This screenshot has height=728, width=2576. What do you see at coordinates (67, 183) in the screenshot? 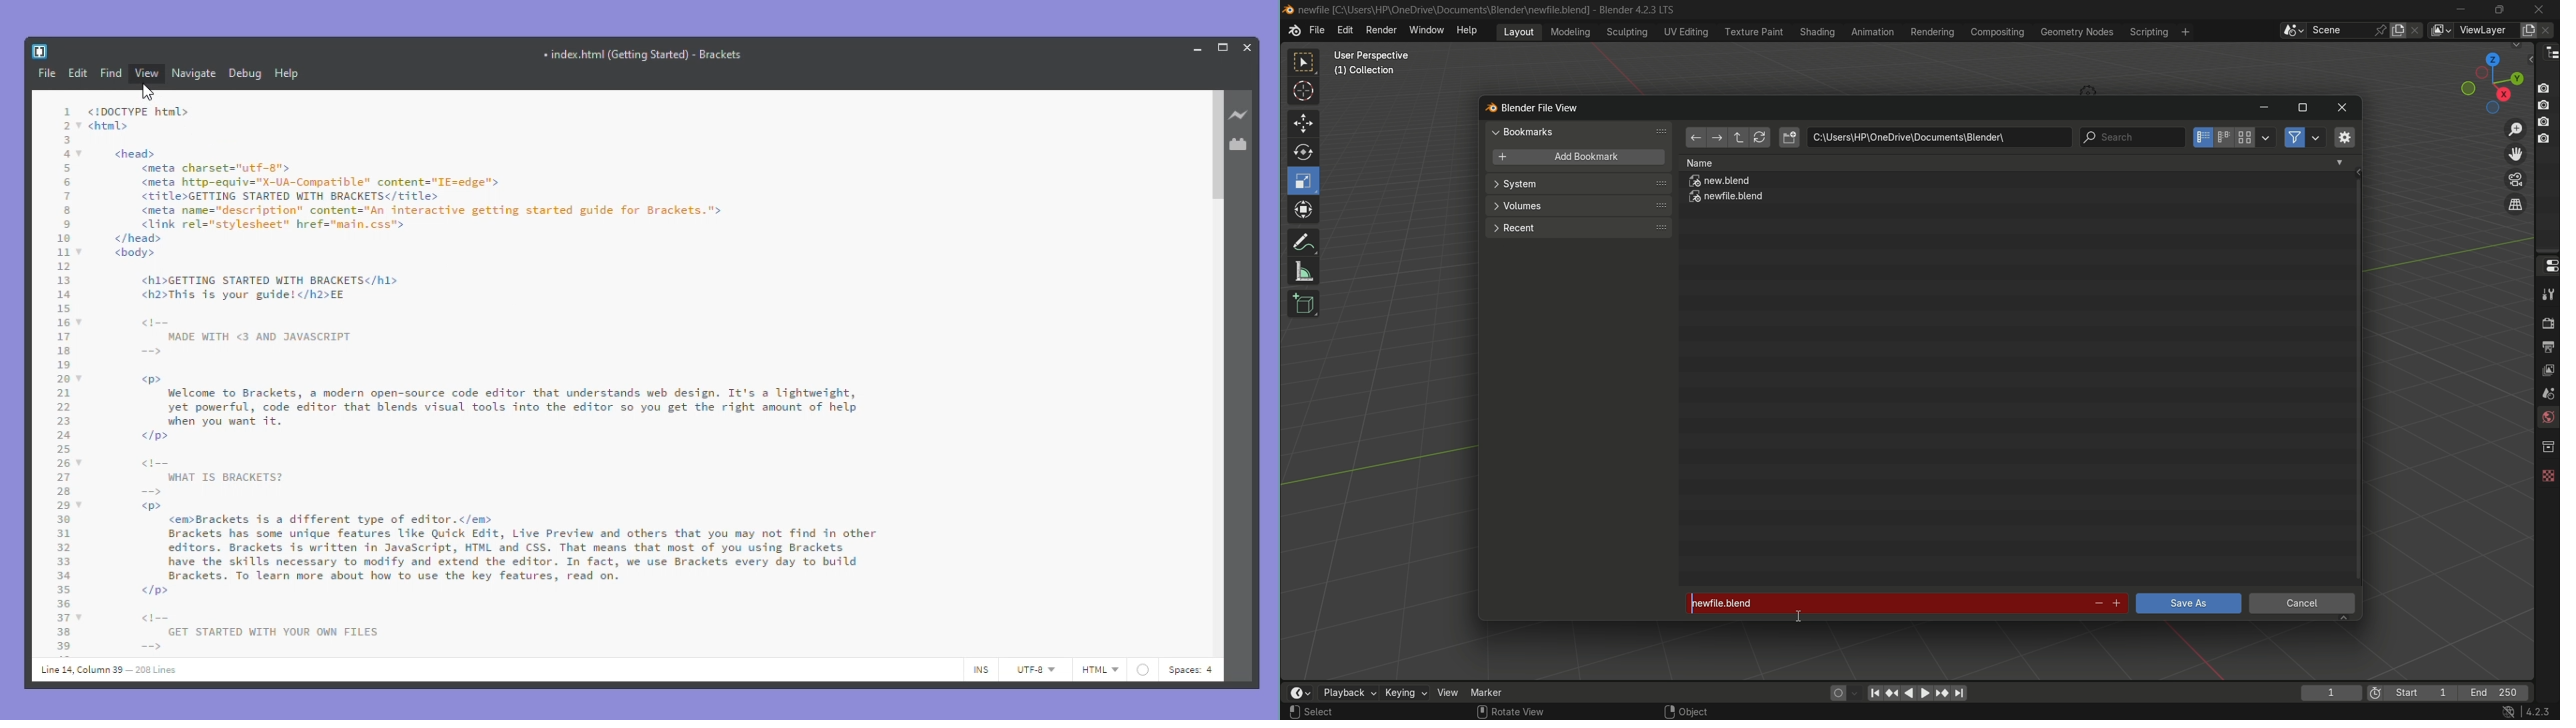
I see `6` at bounding box center [67, 183].